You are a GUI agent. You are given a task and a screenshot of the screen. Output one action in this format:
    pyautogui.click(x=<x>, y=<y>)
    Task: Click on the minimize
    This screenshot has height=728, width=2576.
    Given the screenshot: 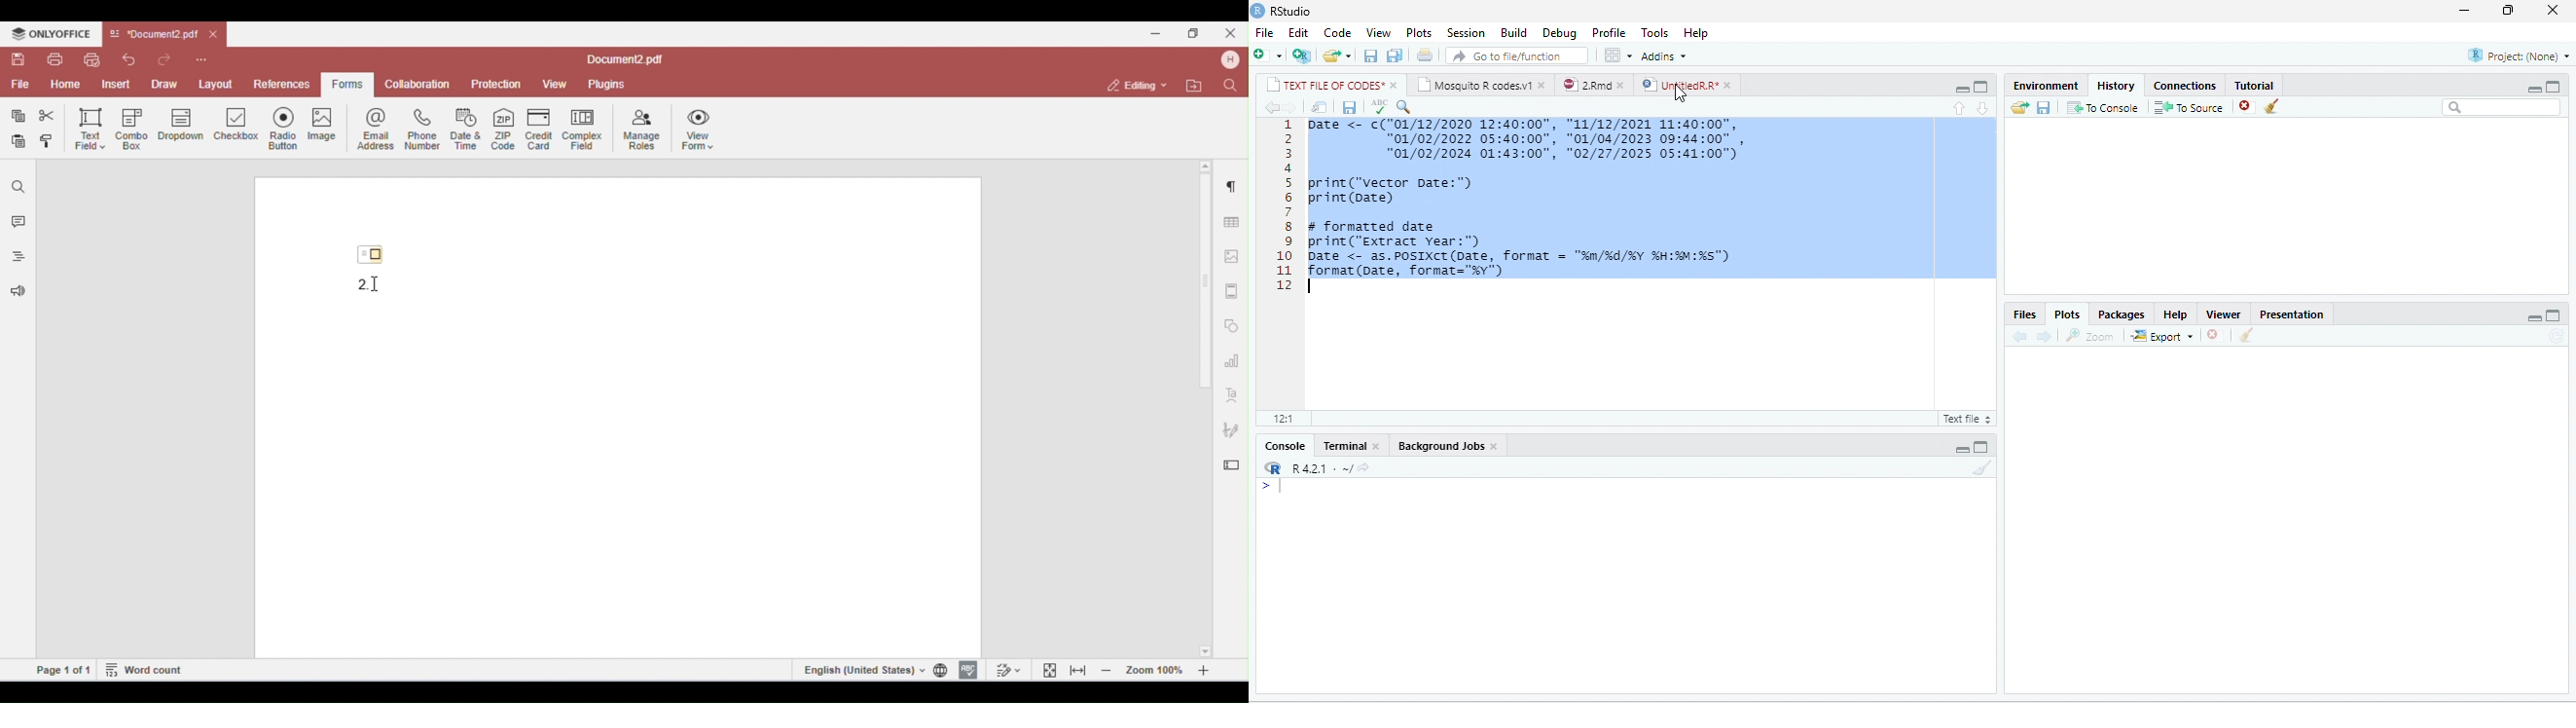 What is the action you would take?
    pyautogui.click(x=1962, y=89)
    